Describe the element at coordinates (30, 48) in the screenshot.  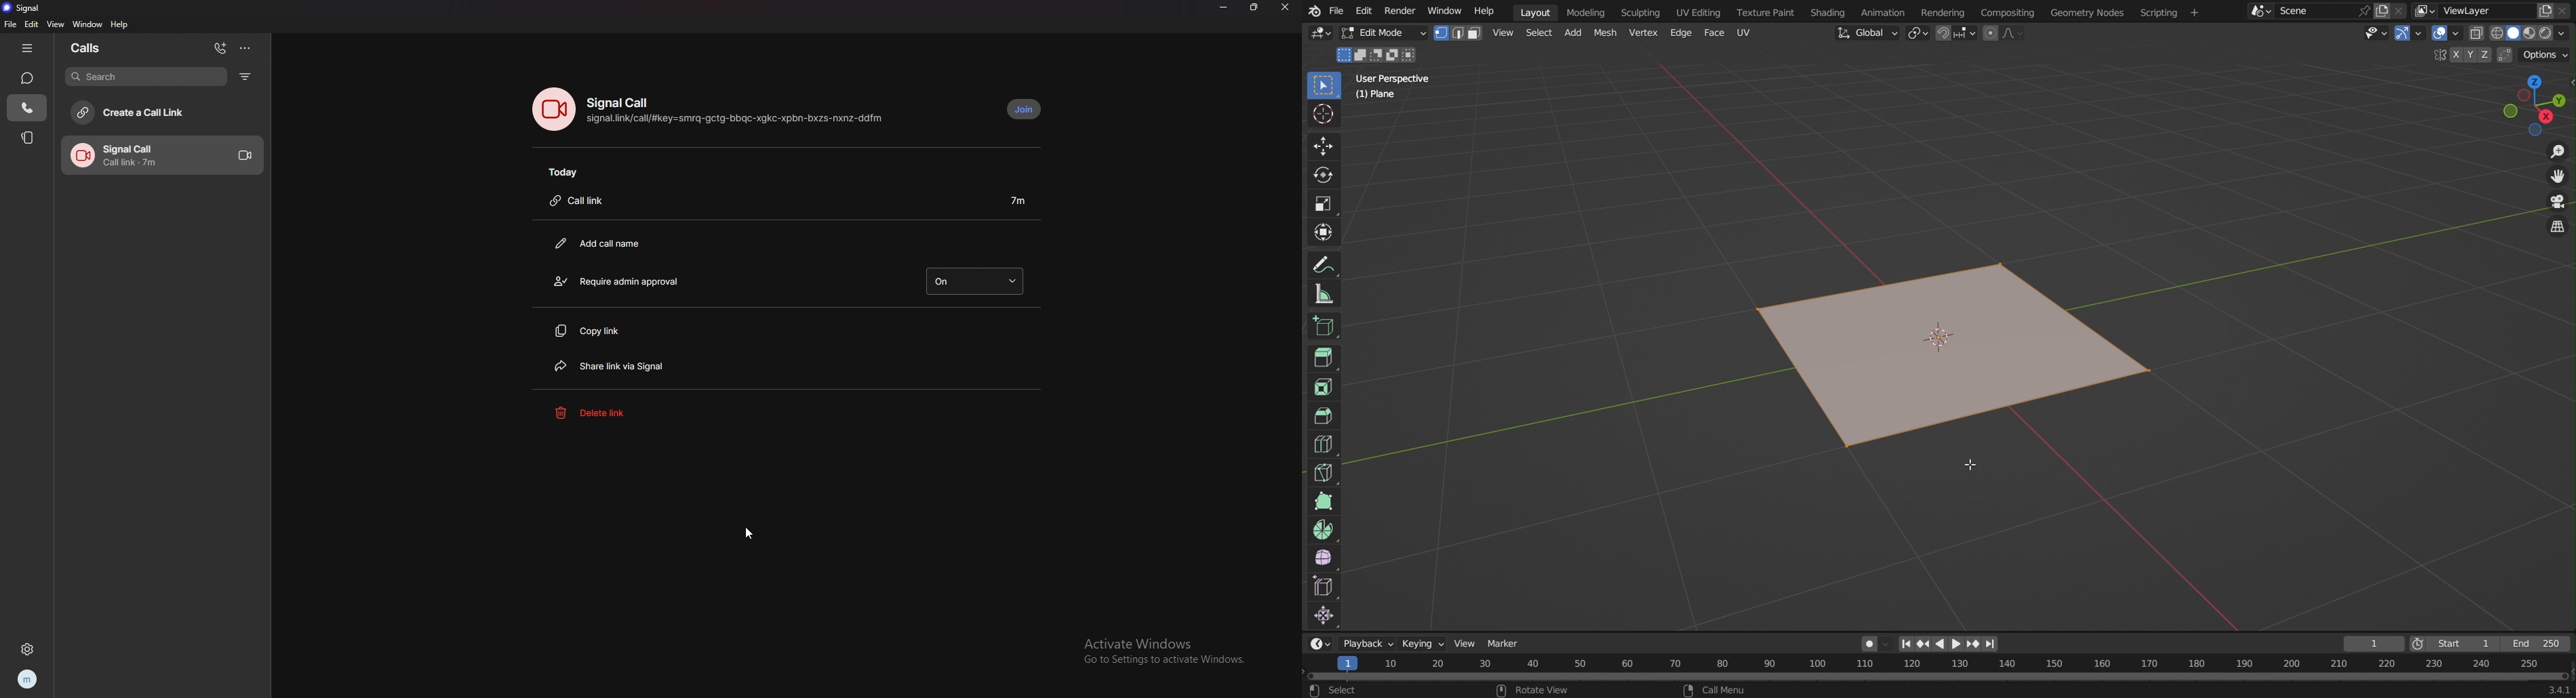
I see `hide tab` at that location.